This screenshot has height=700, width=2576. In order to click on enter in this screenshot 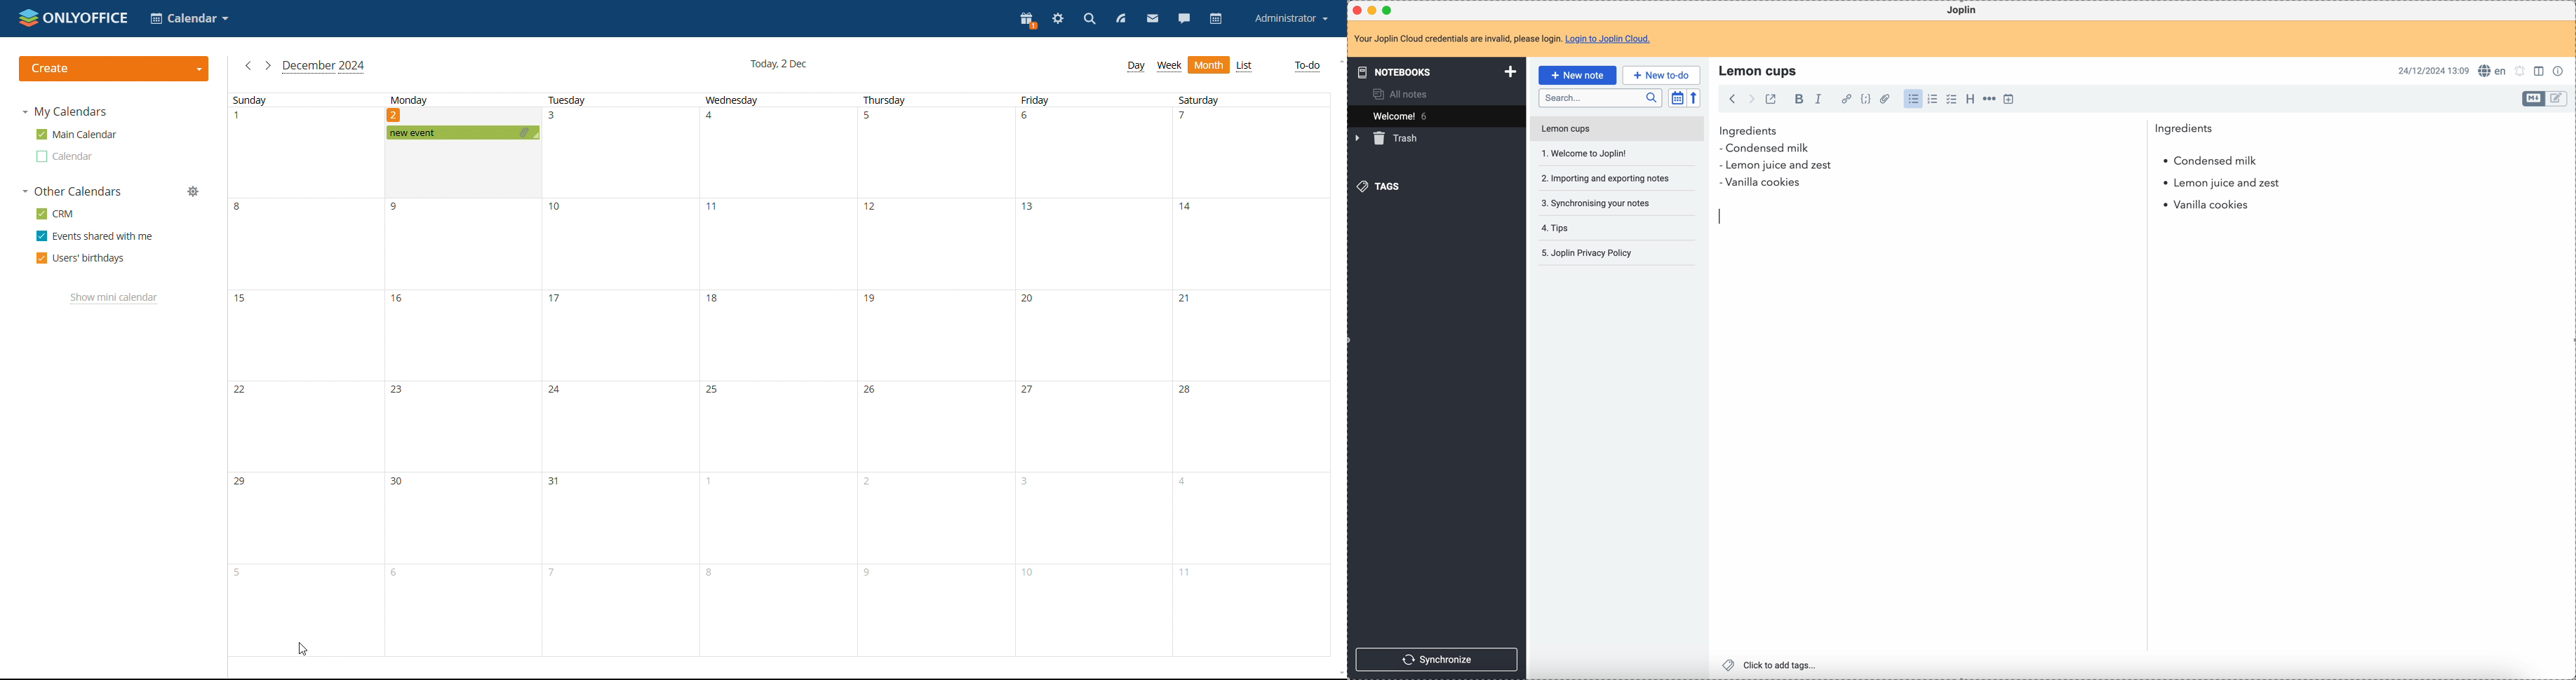, I will do `click(1720, 217)`.